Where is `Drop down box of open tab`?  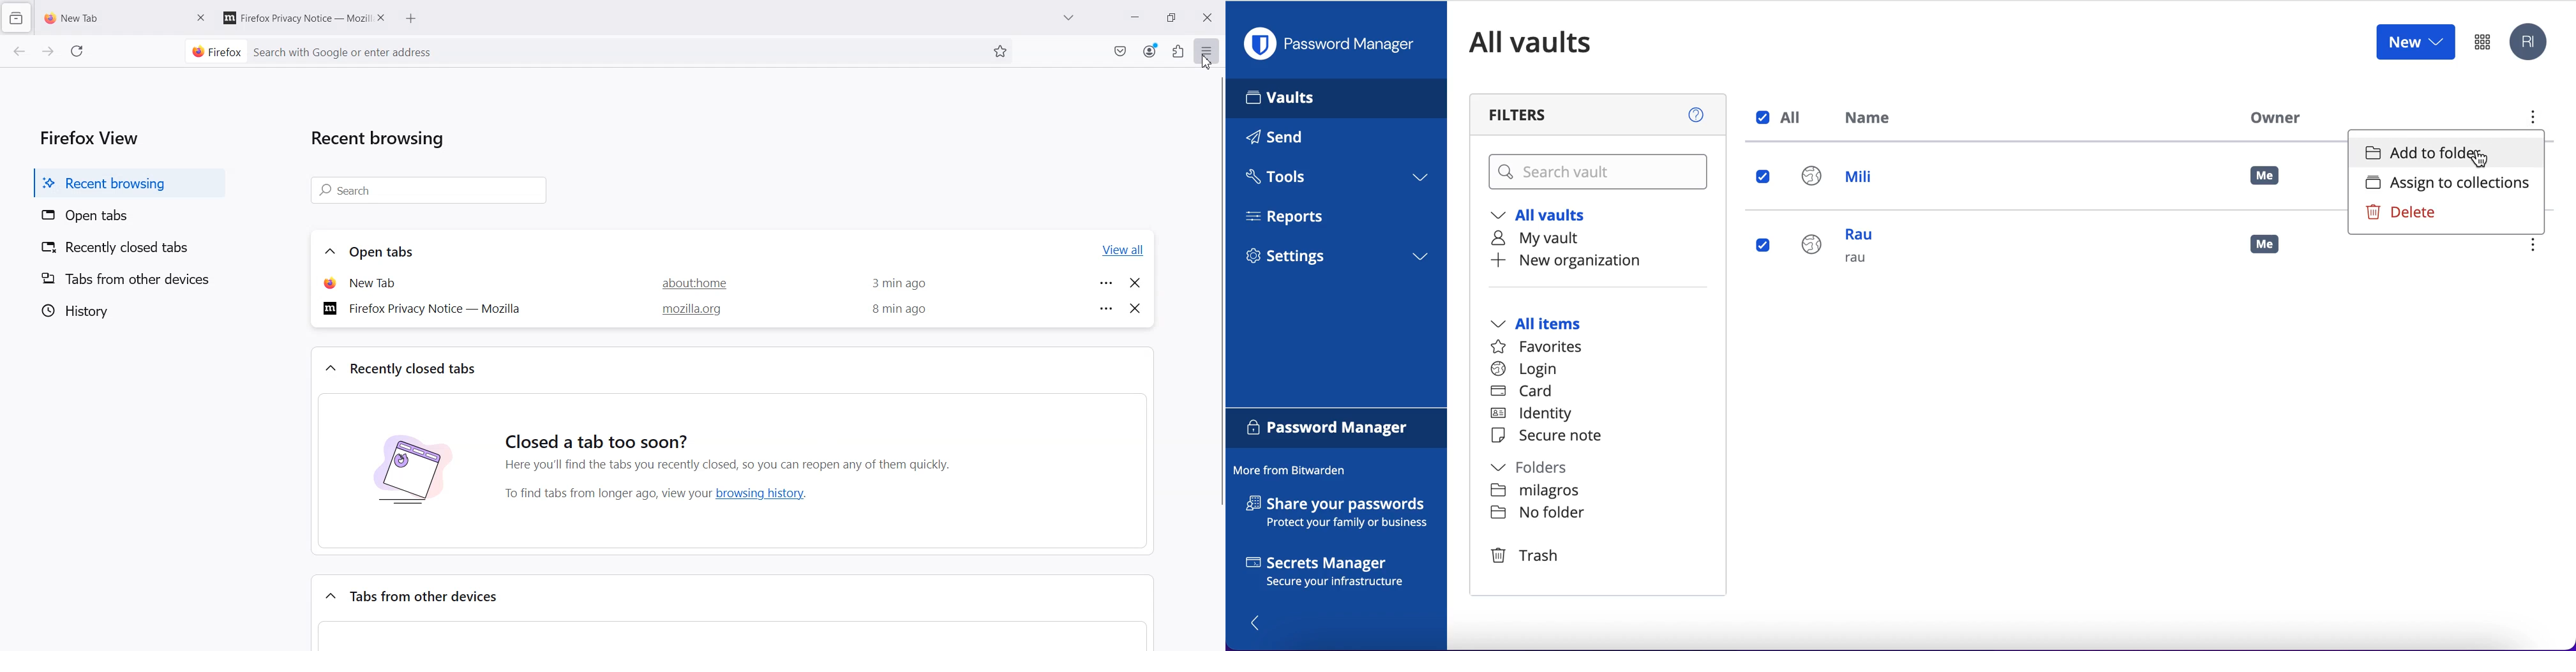 Drop down box of open tab is located at coordinates (327, 252).